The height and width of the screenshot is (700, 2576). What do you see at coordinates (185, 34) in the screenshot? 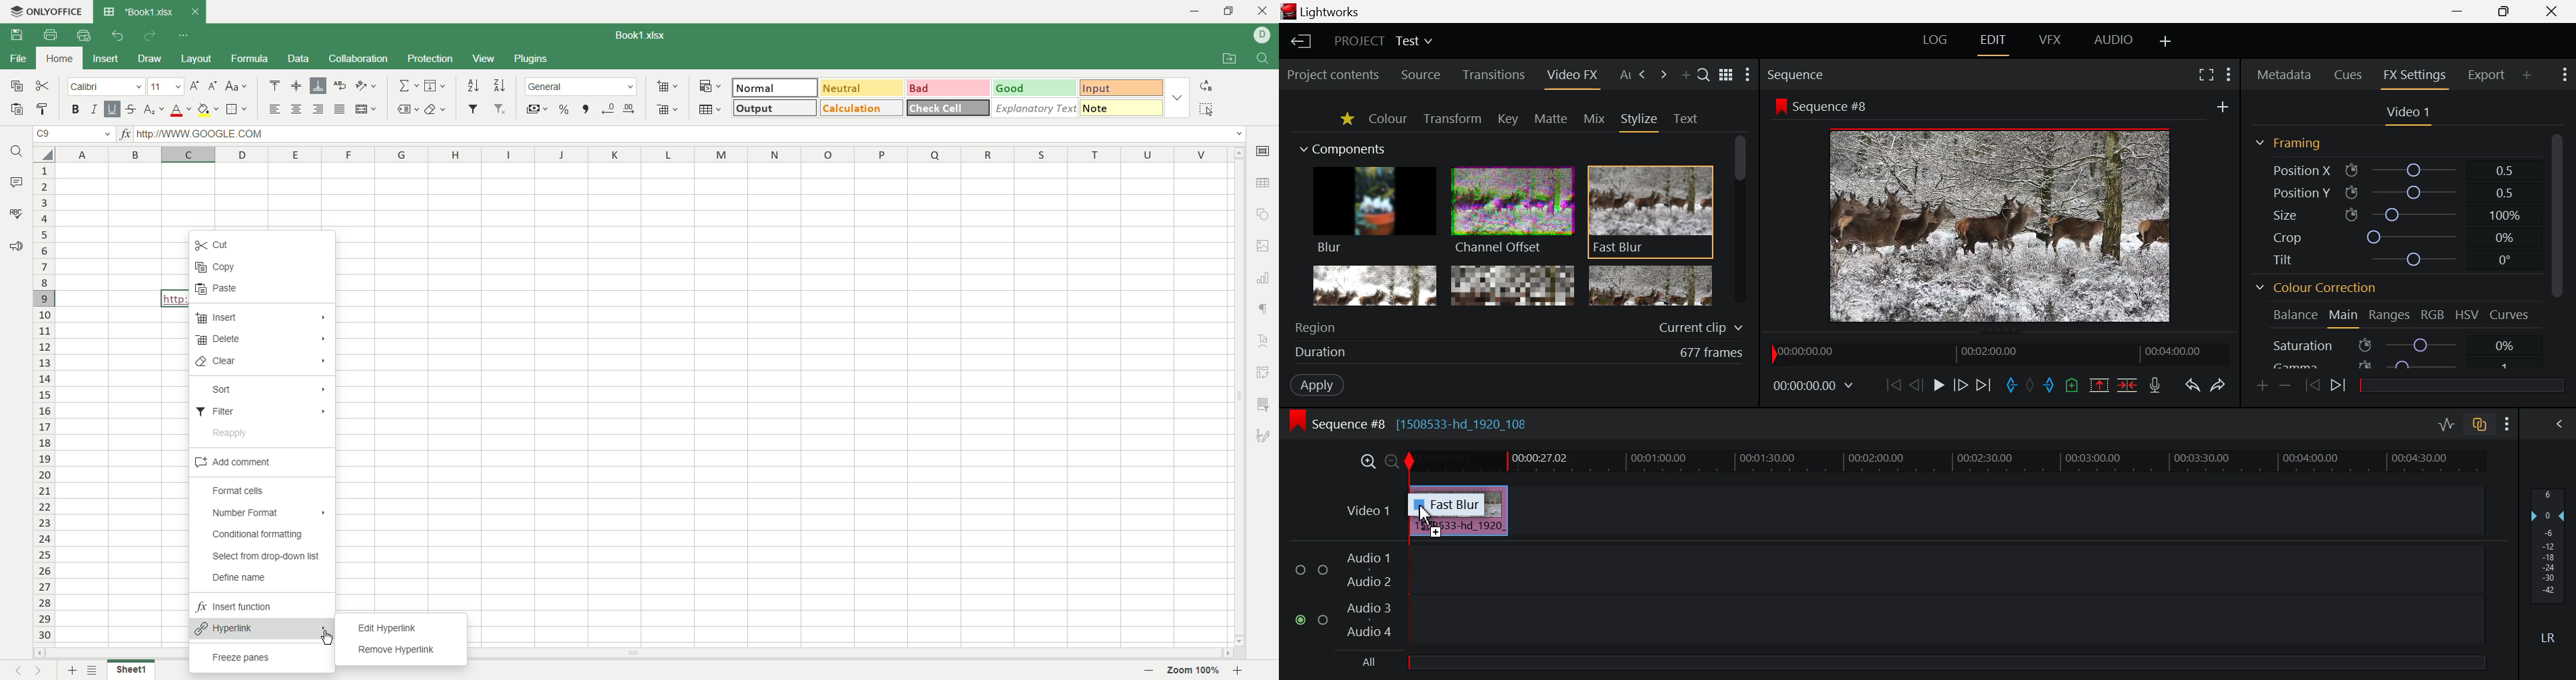
I see `quick settings` at bounding box center [185, 34].